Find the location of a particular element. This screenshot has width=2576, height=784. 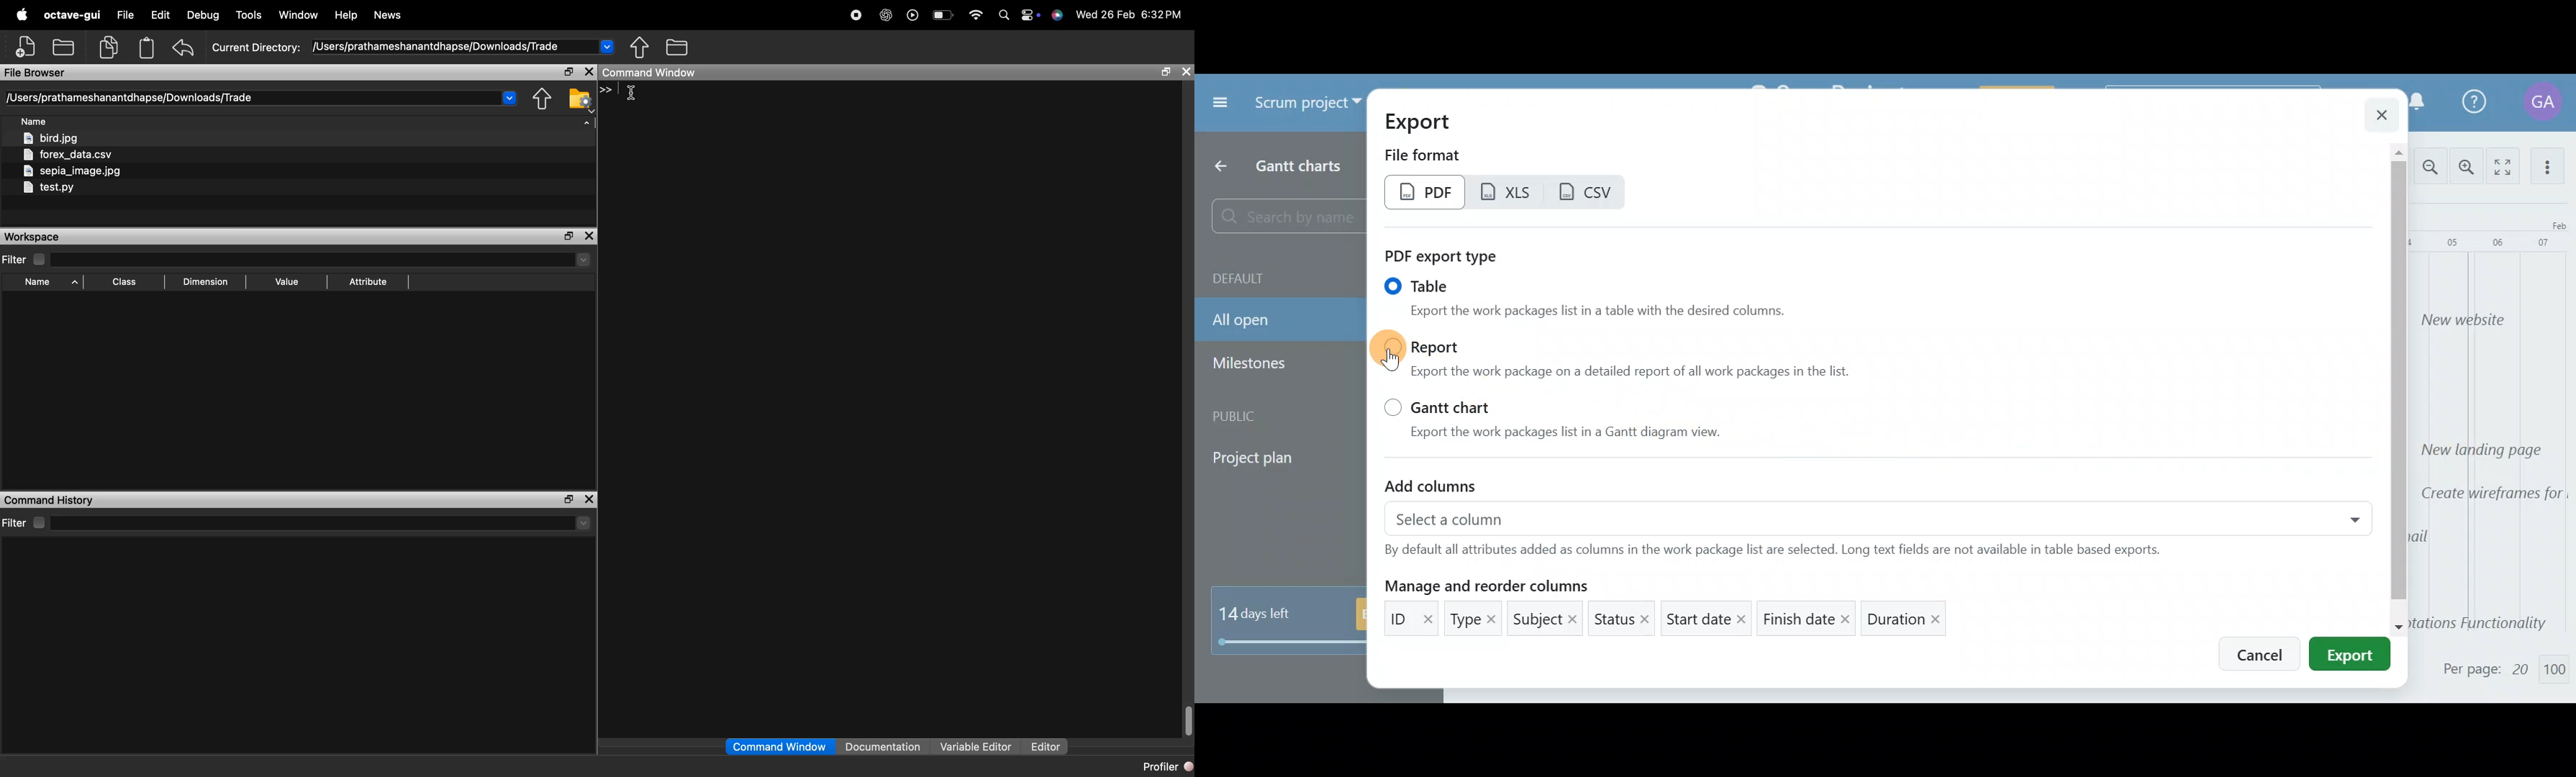

close is located at coordinates (1186, 72).